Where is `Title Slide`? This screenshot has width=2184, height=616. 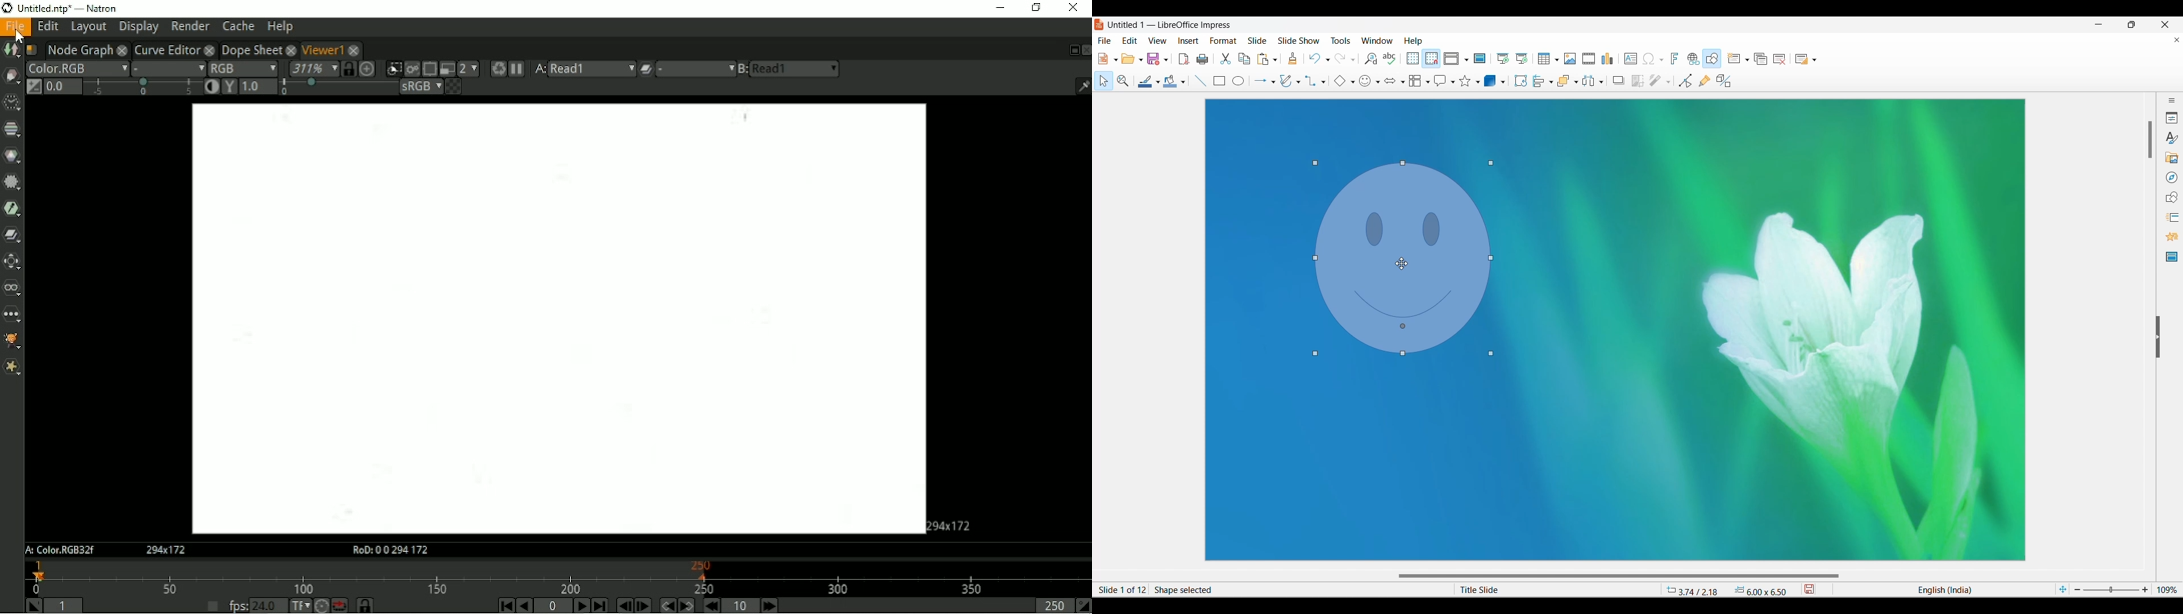
Title Slide is located at coordinates (1550, 590).